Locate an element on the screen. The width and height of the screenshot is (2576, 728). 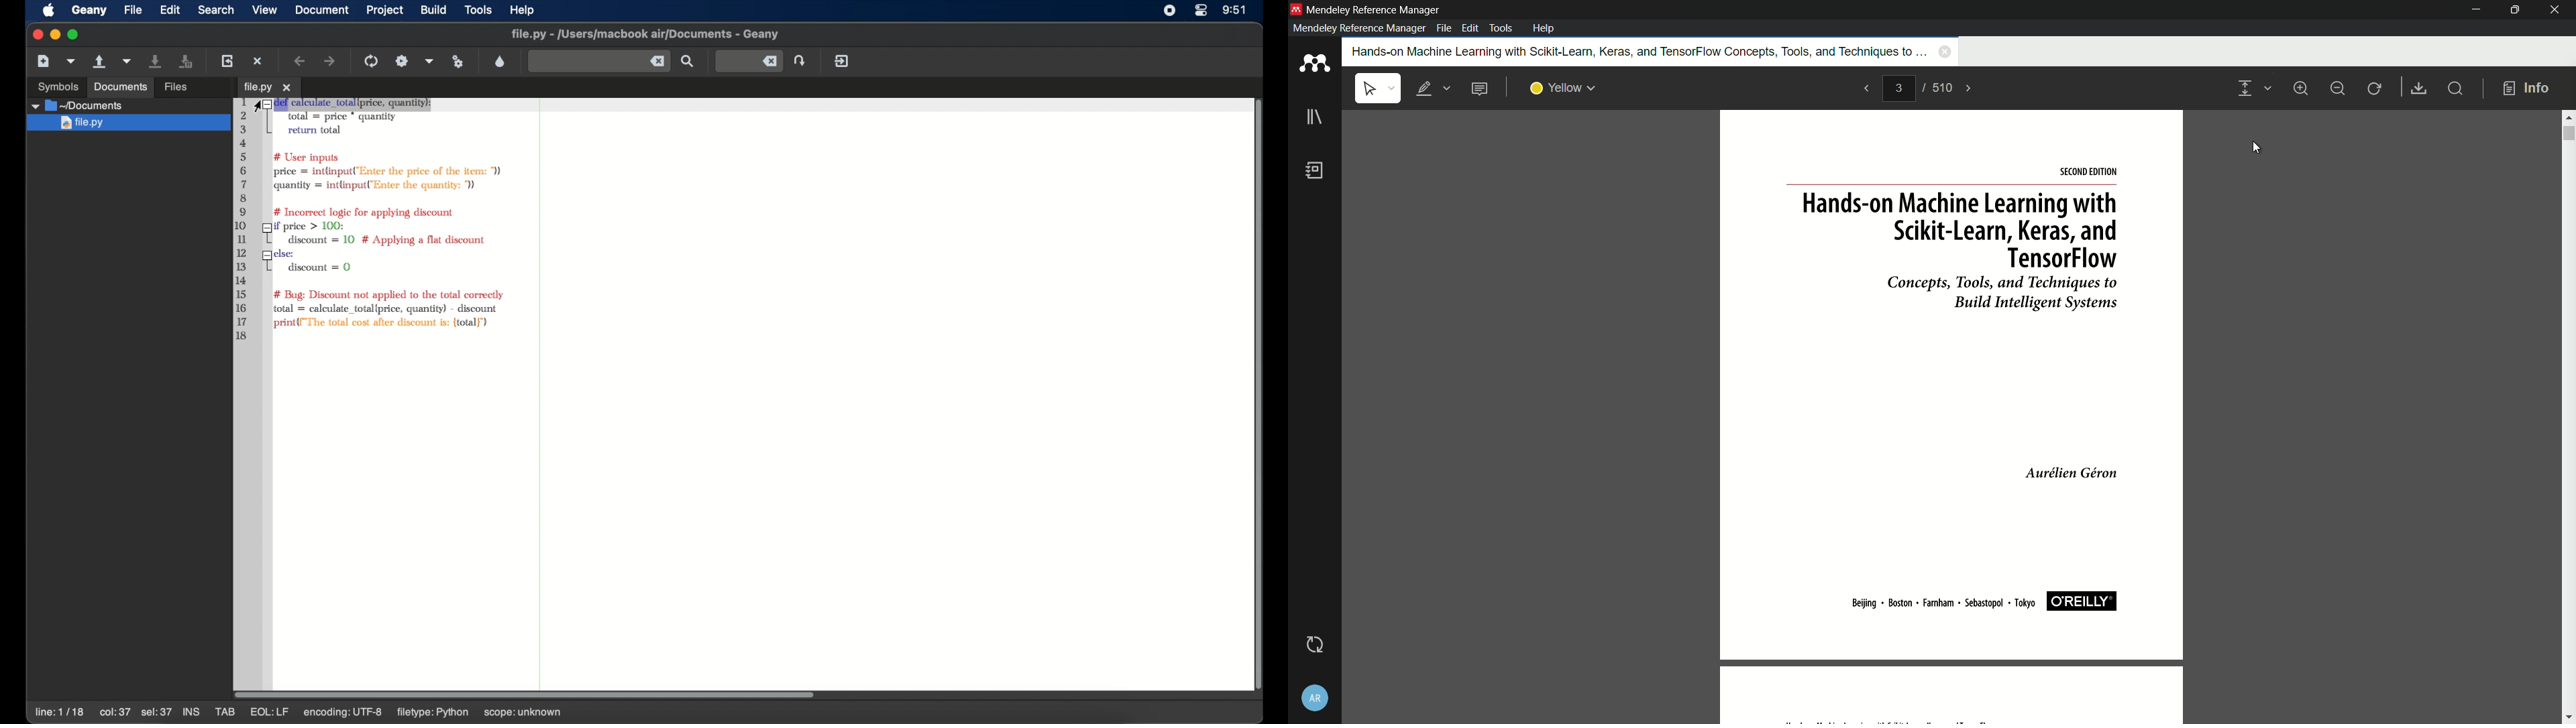
scroll bar is located at coordinates (2568, 133).